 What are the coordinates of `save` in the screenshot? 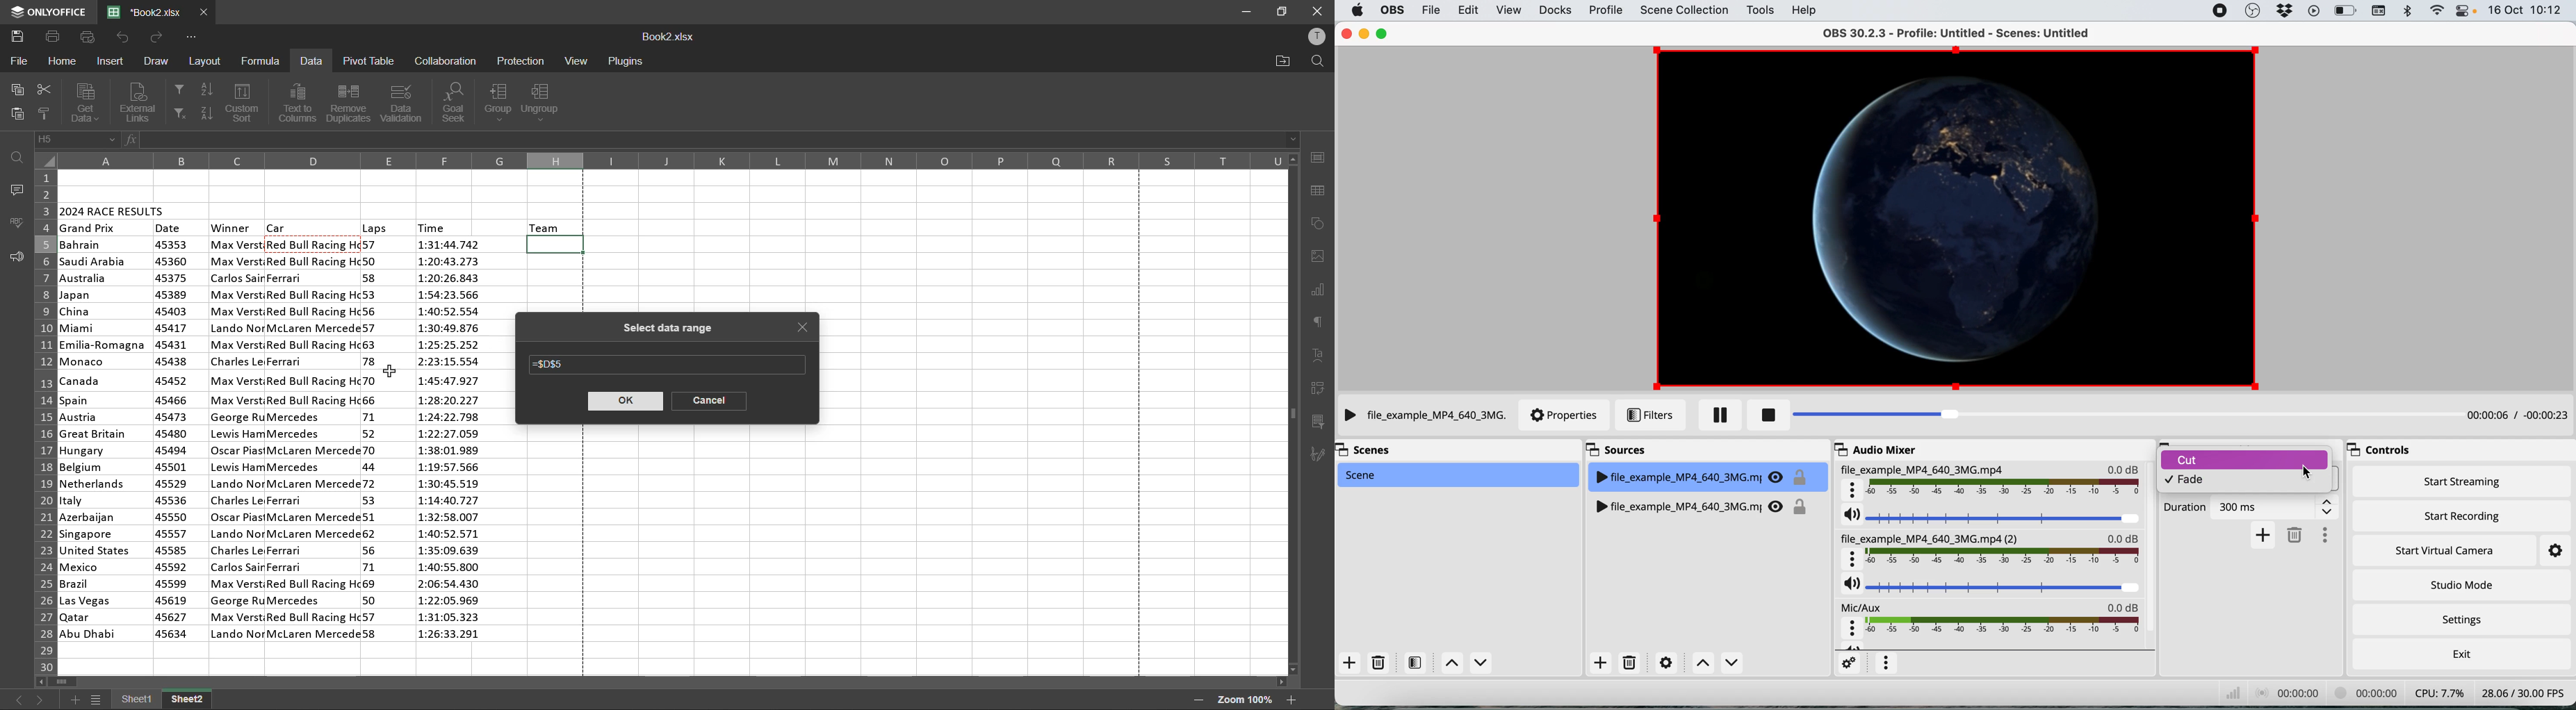 It's located at (21, 37).